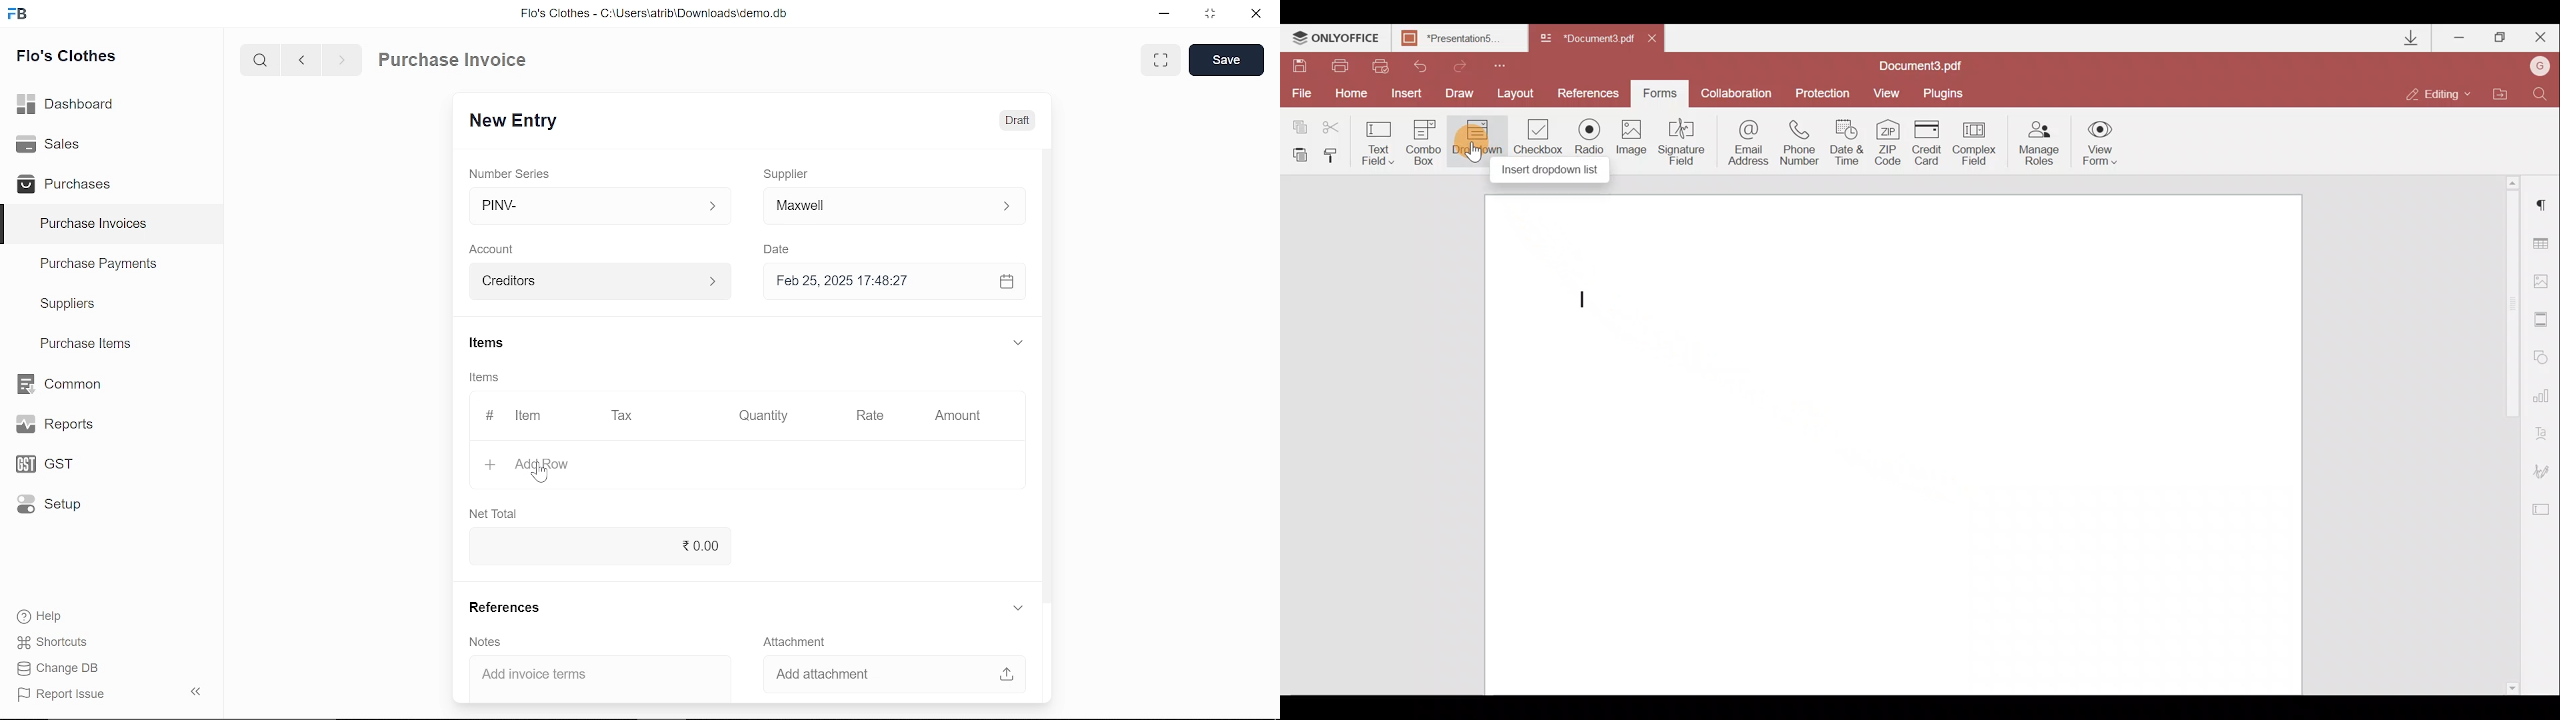  Describe the element at coordinates (794, 641) in the screenshot. I see `‘Attachment` at that location.